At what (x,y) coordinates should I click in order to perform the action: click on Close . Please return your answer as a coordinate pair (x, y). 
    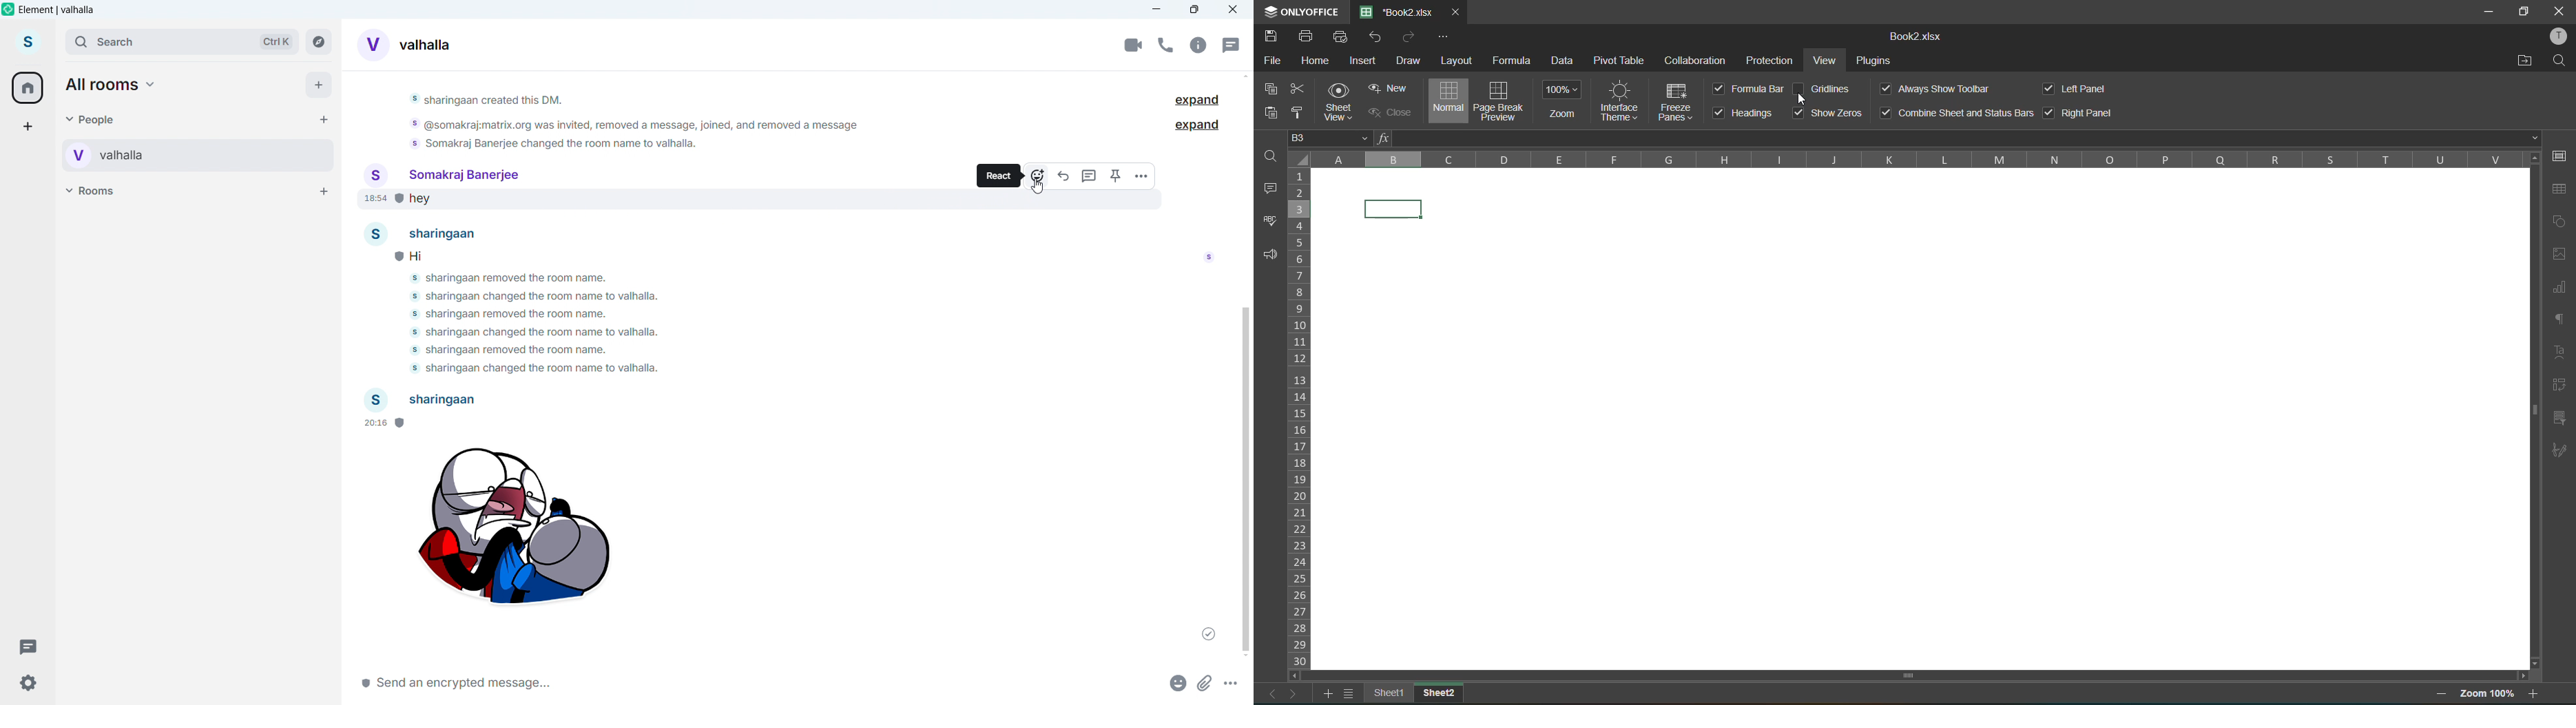
    Looking at the image, I should click on (1233, 10).